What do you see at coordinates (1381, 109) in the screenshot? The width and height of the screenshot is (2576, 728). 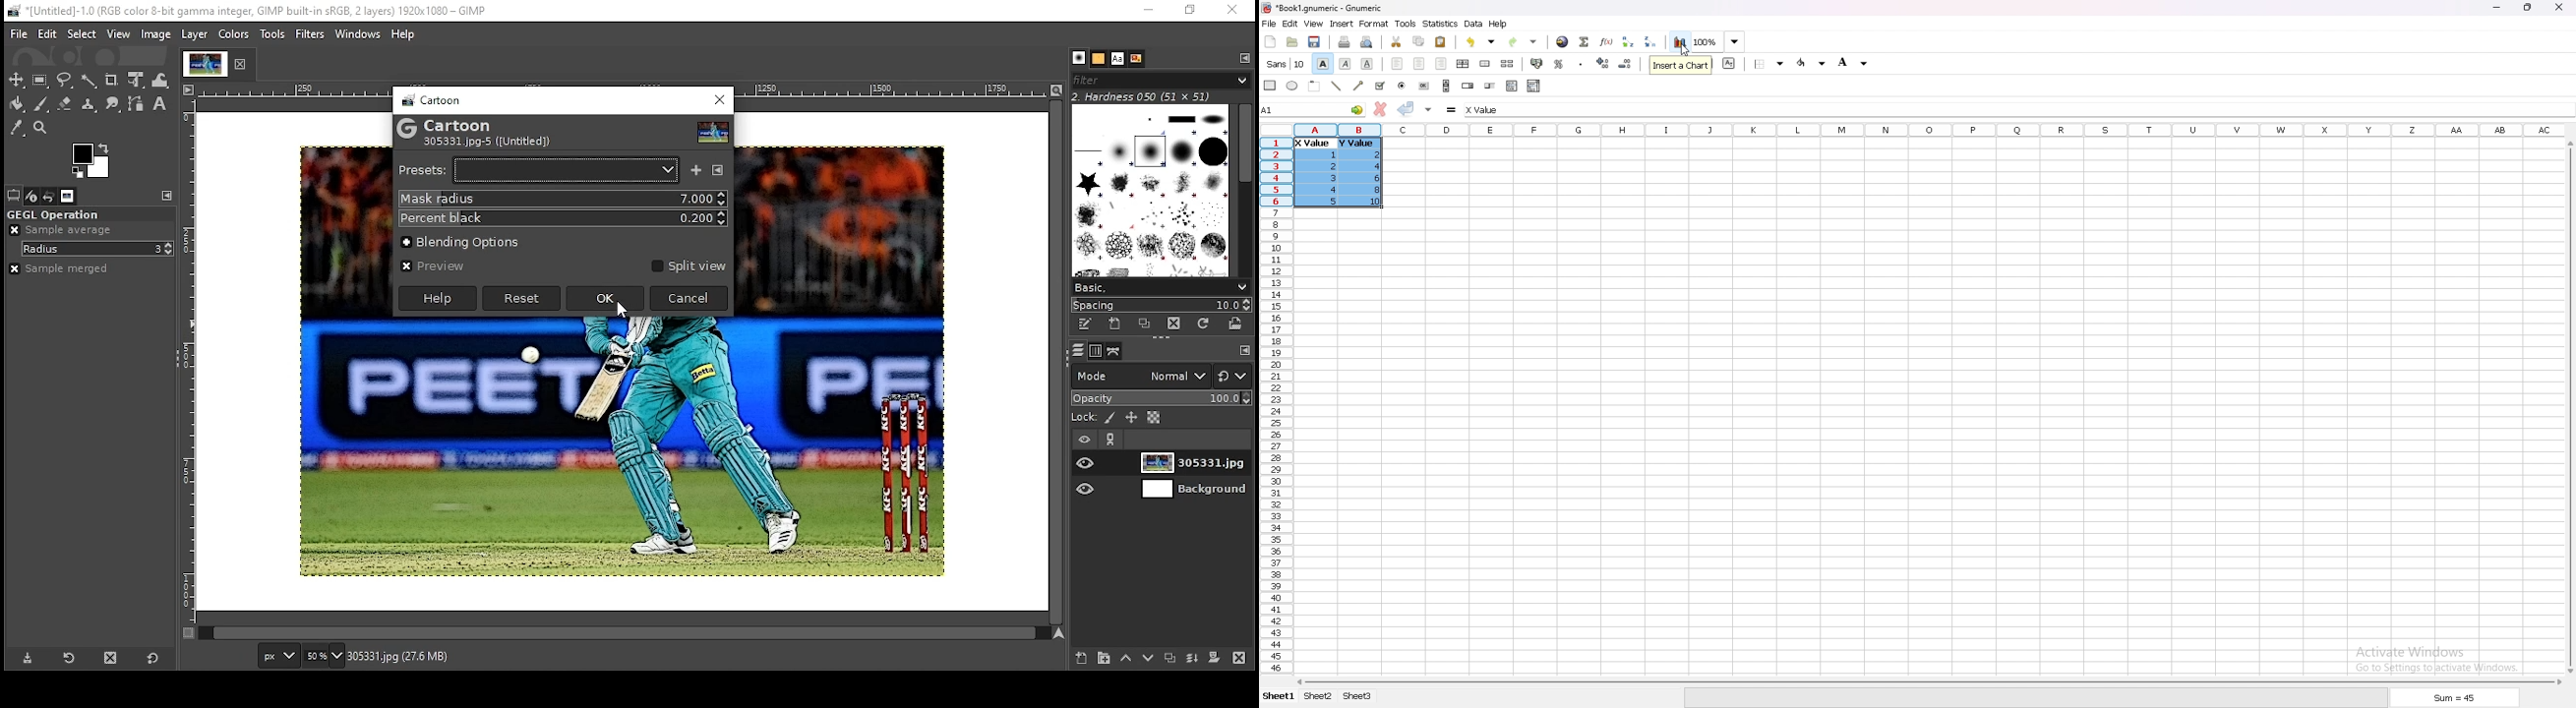 I see `cancel change` at bounding box center [1381, 109].